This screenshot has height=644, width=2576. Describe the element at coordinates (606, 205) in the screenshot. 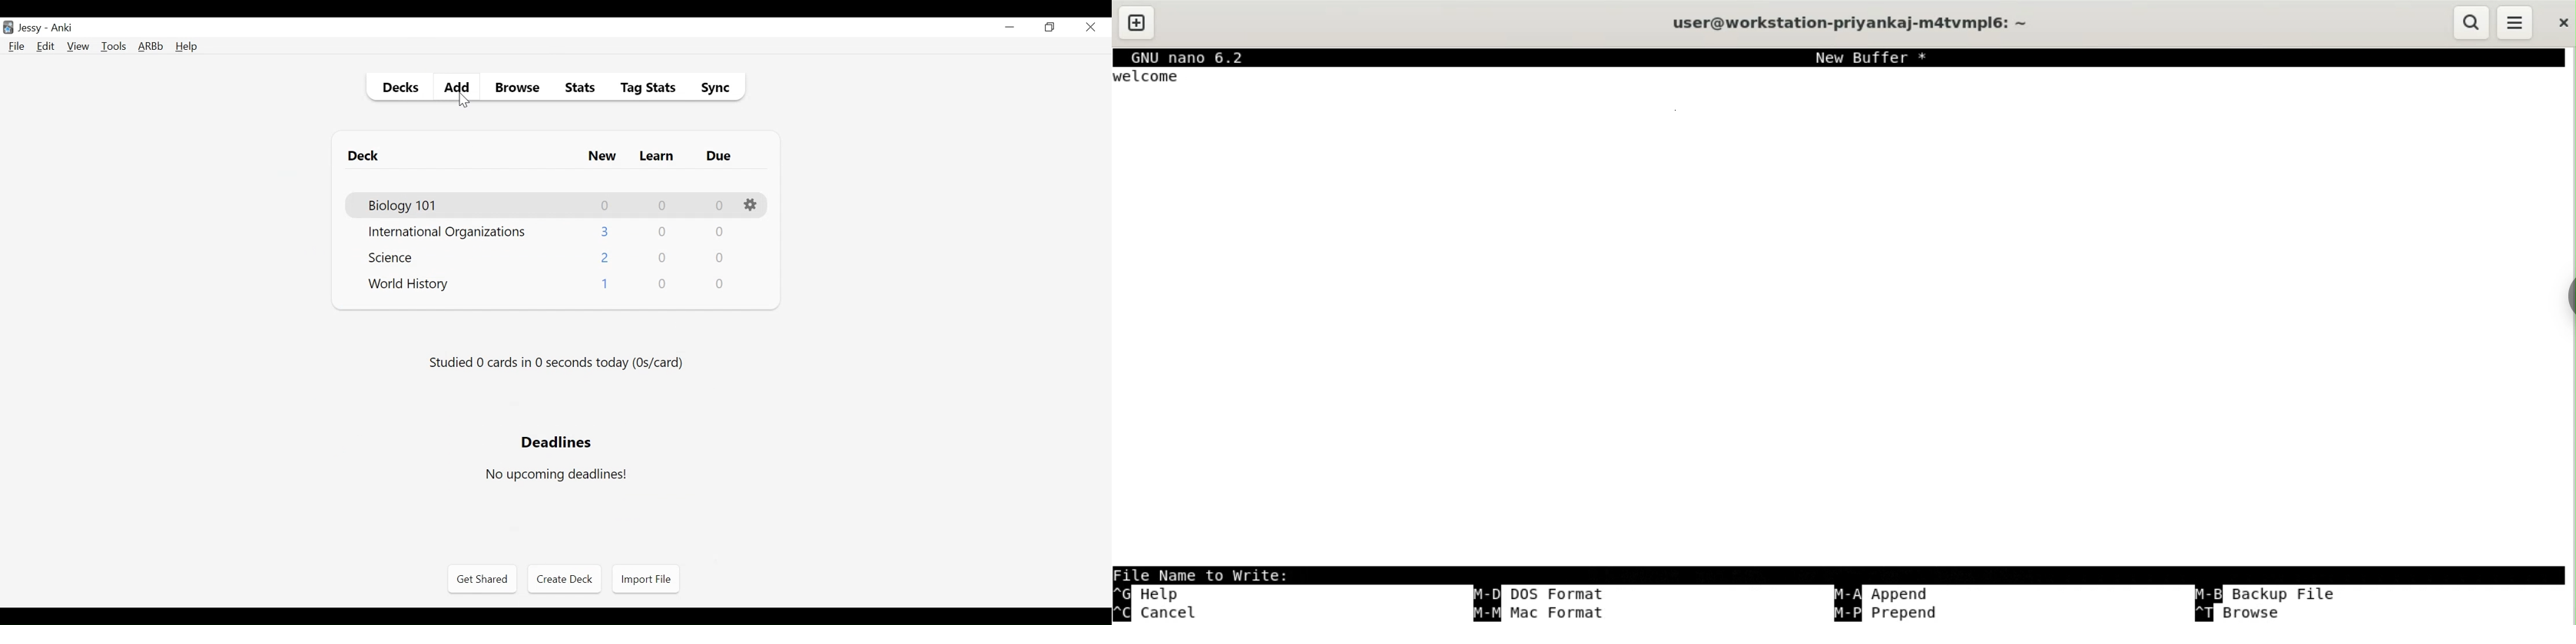

I see `New Card Count` at that location.